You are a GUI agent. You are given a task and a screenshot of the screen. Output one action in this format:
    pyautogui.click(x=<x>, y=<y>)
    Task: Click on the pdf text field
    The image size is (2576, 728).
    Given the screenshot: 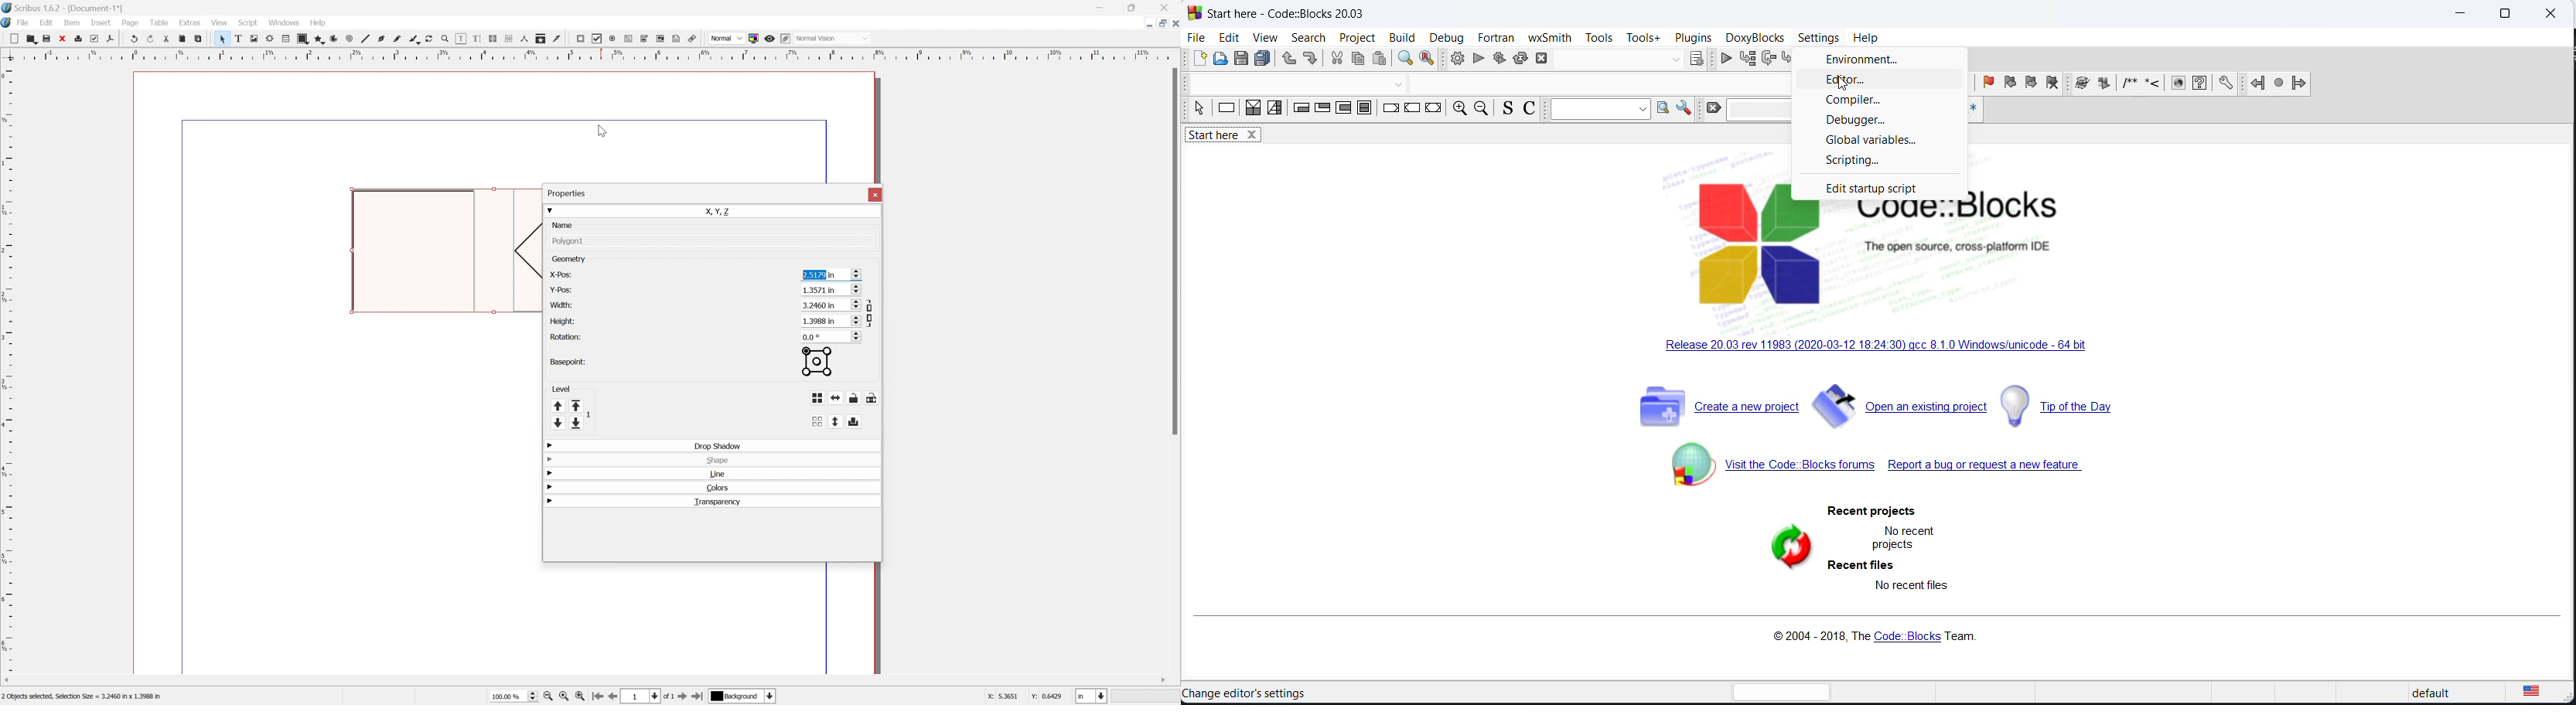 What is the action you would take?
    pyautogui.click(x=628, y=37)
    